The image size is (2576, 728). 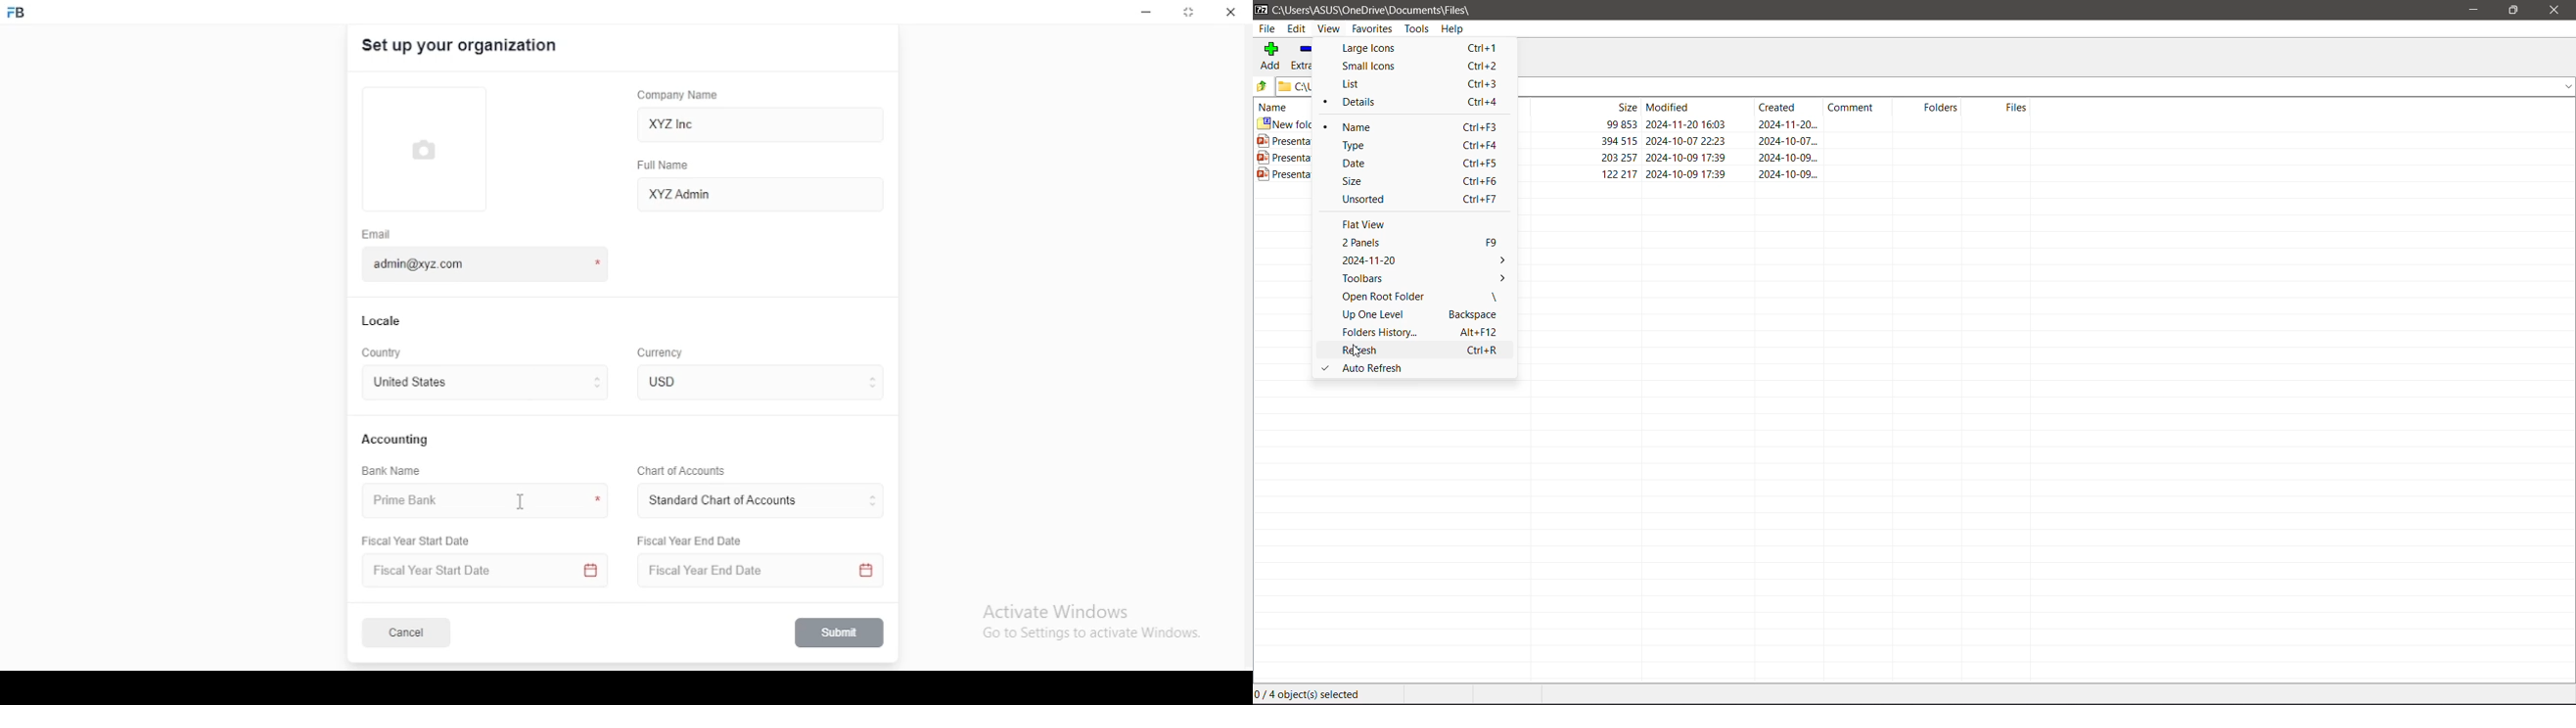 I want to click on Ctrl+1, so click(x=1487, y=47).